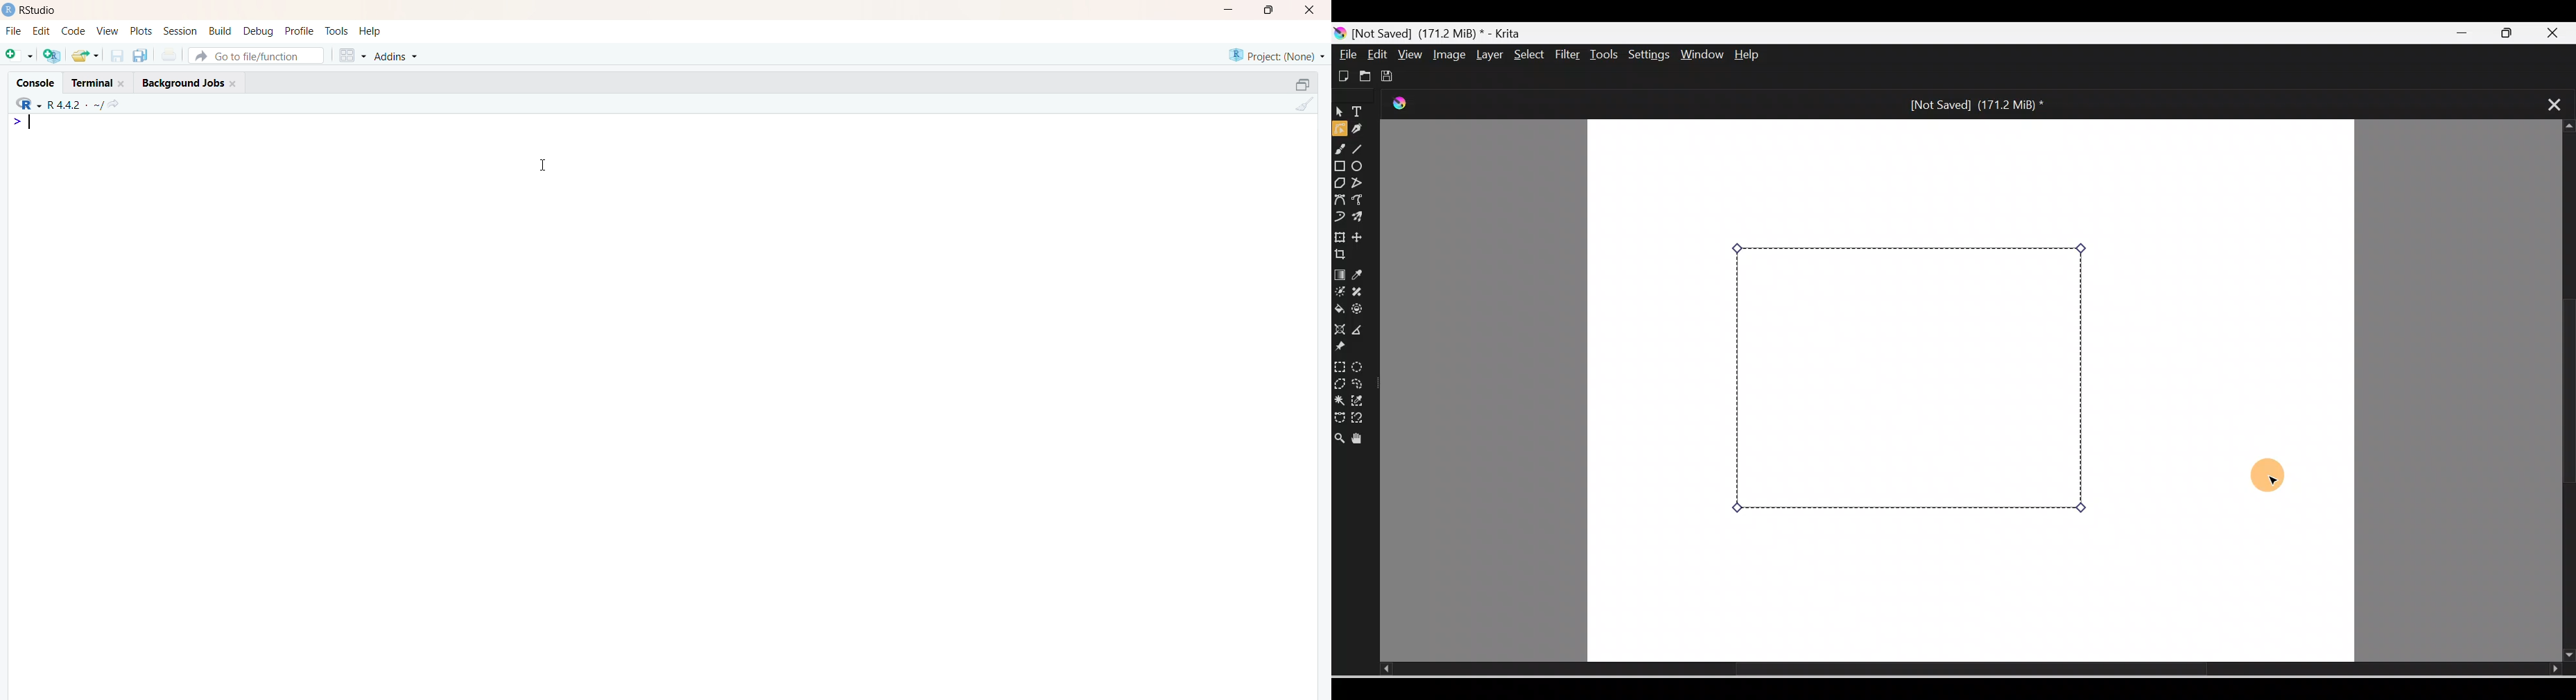 The height and width of the screenshot is (700, 2576). Describe the element at coordinates (163, 150) in the screenshot. I see `> console log` at that location.